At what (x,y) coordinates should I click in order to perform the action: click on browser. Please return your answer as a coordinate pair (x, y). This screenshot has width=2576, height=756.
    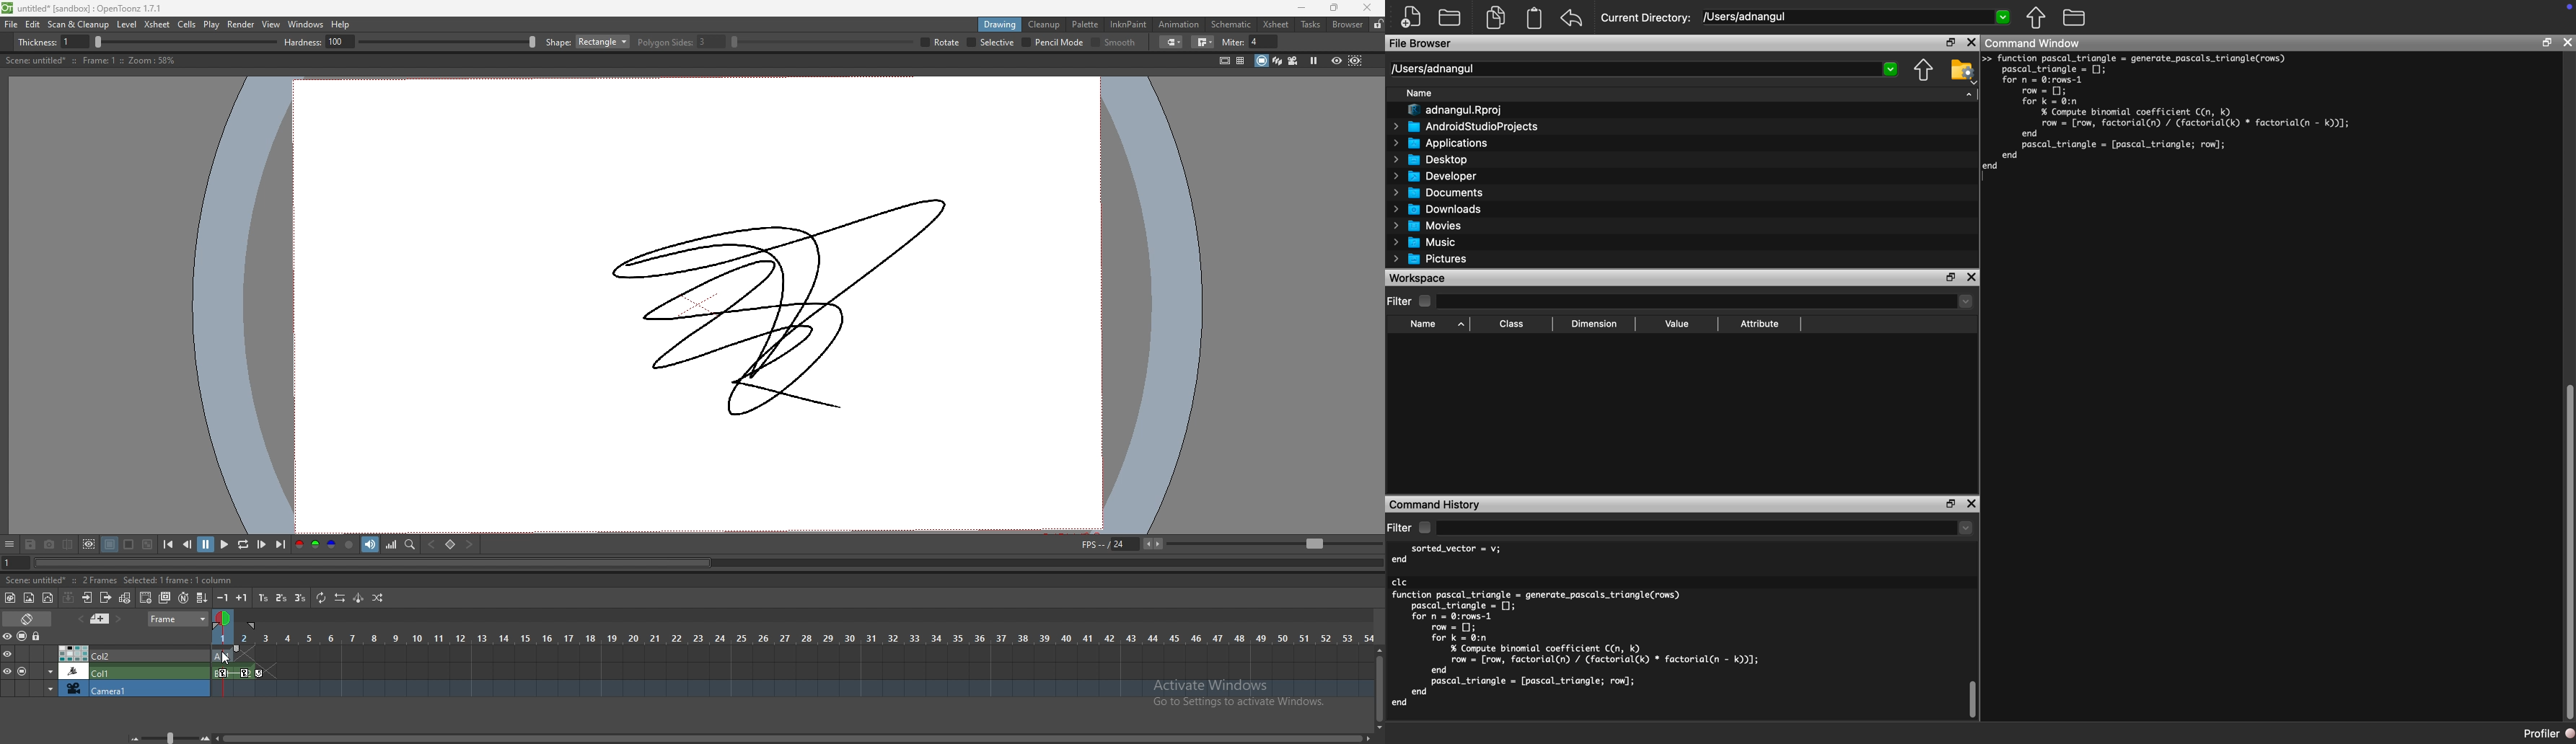
    Looking at the image, I should click on (1348, 25).